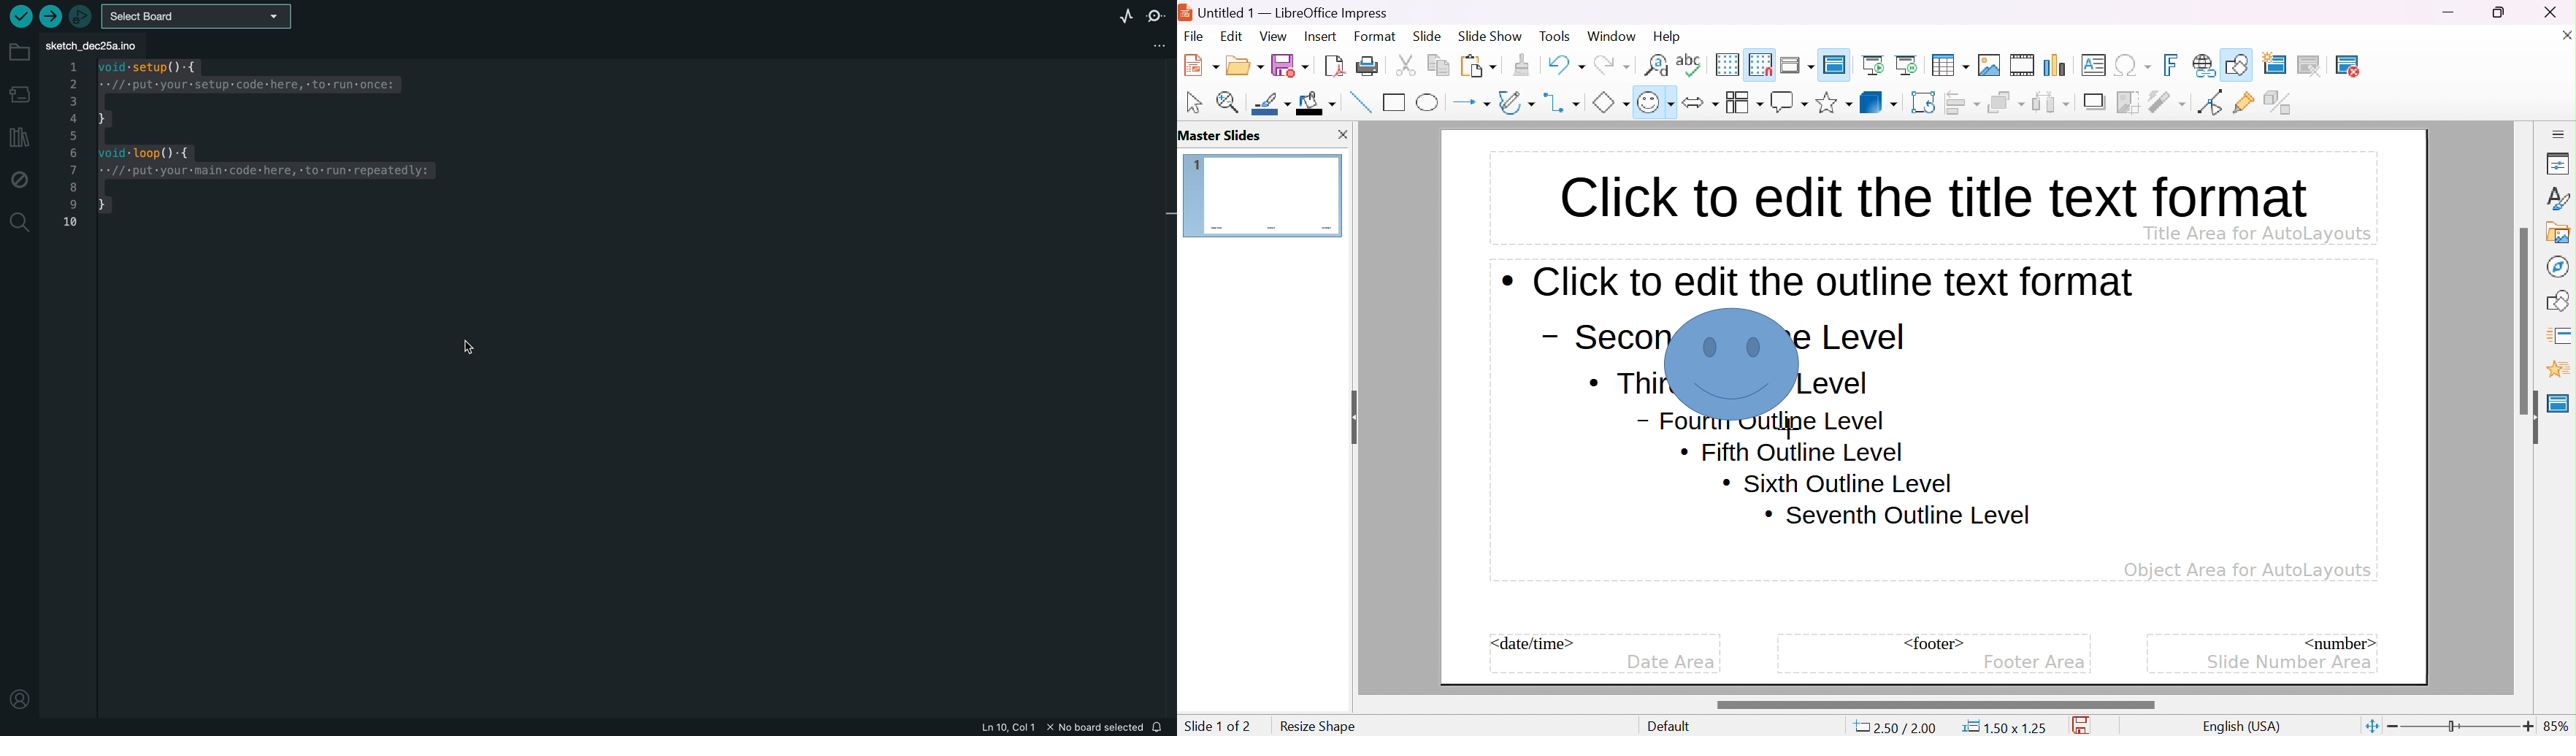 The height and width of the screenshot is (756, 2576). Describe the element at coordinates (1934, 643) in the screenshot. I see `<footer>` at that location.